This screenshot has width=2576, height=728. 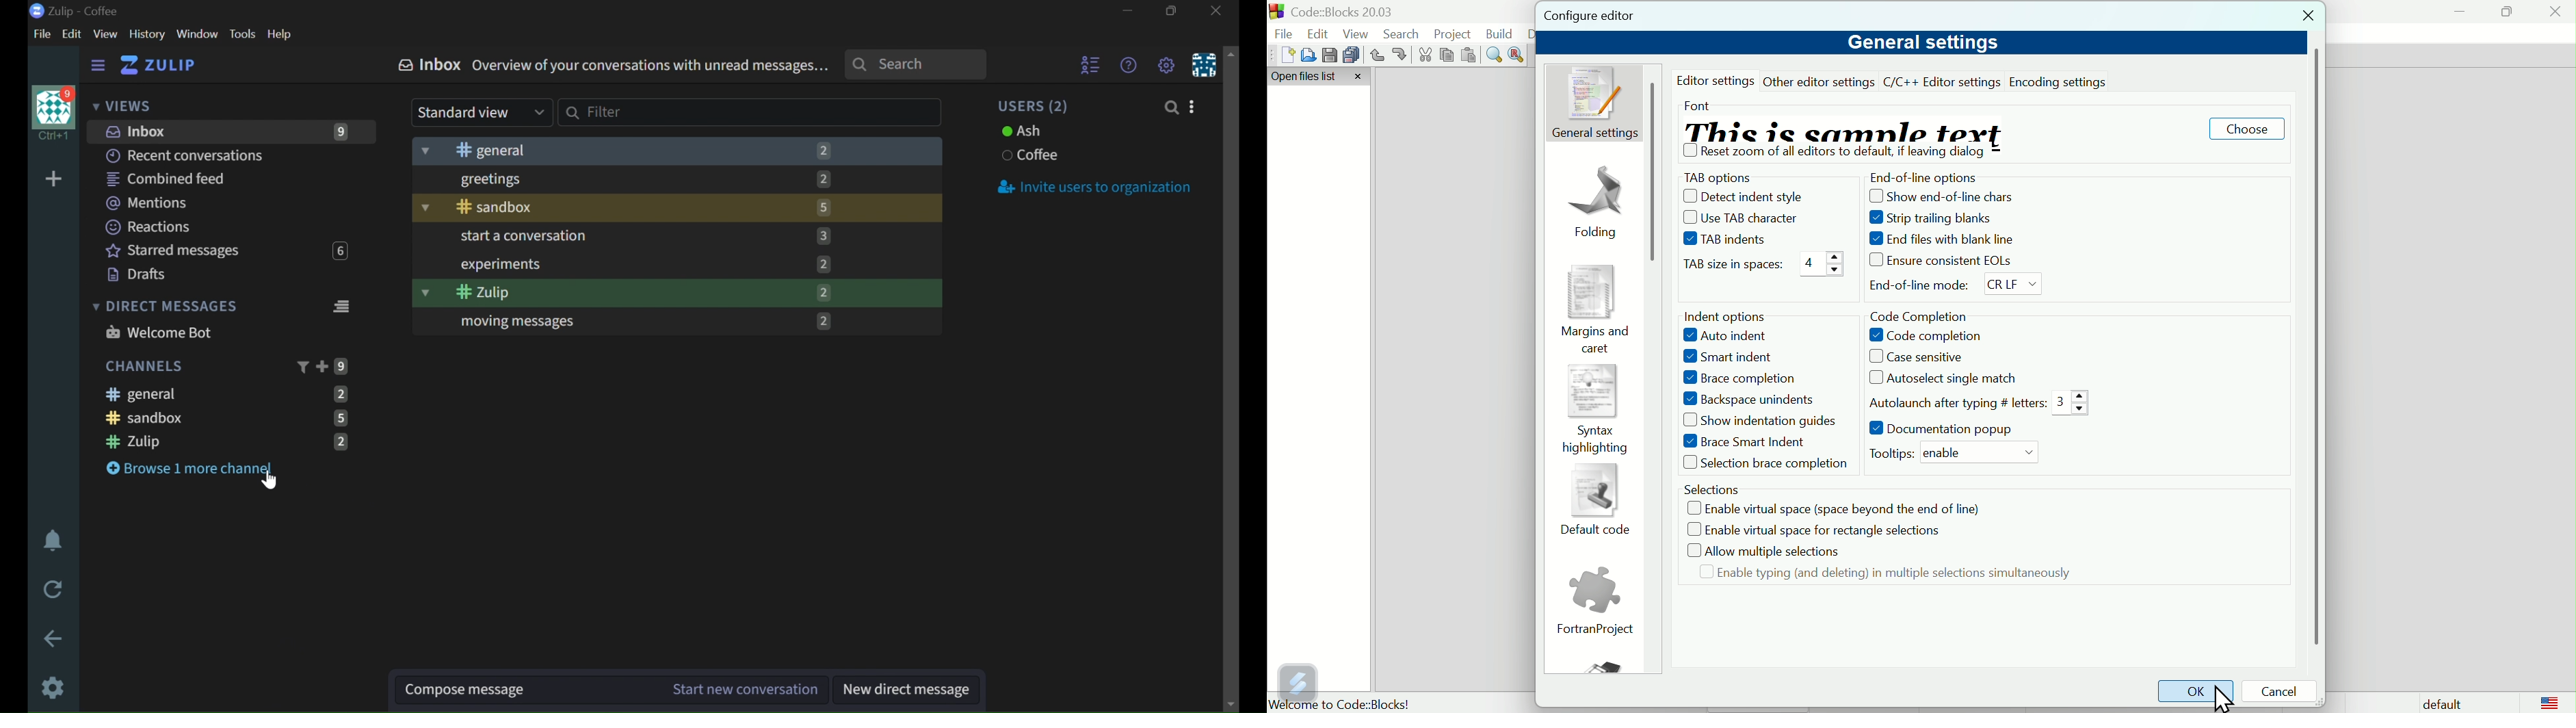 I want to click on Edit, so click(x=1319, y=32).